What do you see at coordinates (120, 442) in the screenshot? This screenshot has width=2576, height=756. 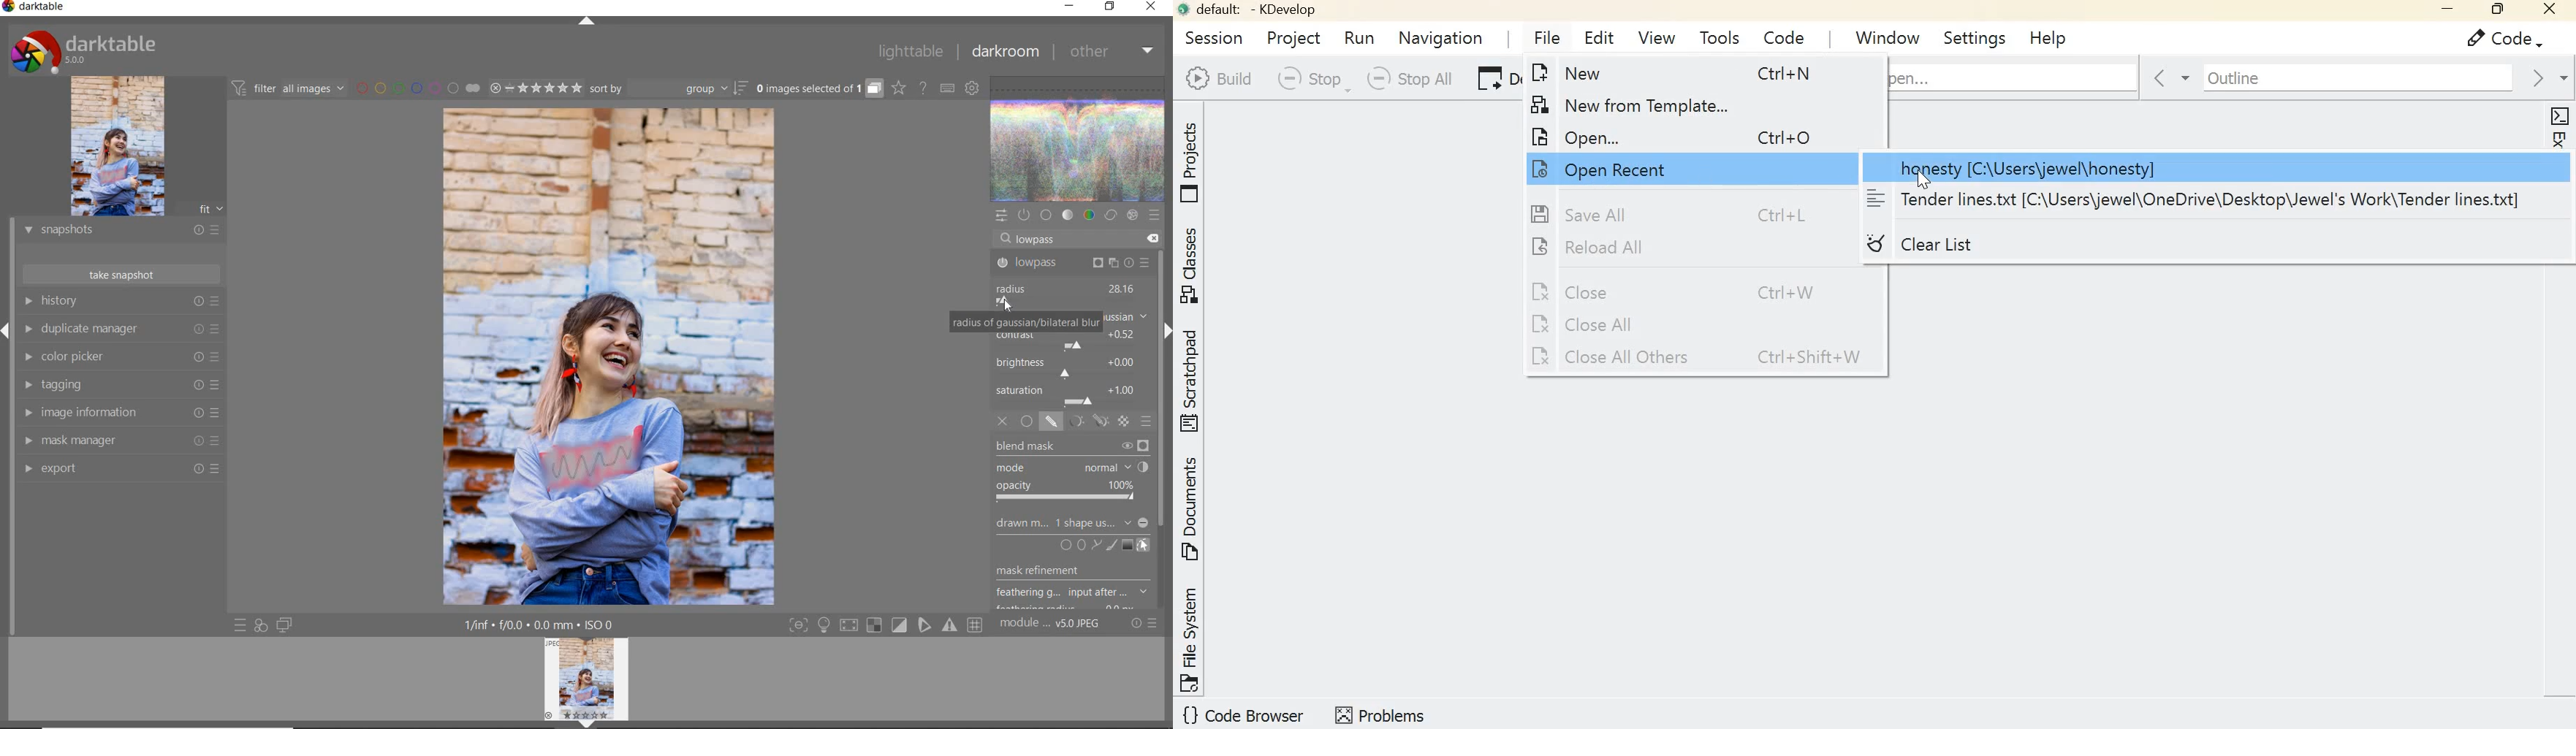 I see `mask manager` at bounding box center [120, 442].